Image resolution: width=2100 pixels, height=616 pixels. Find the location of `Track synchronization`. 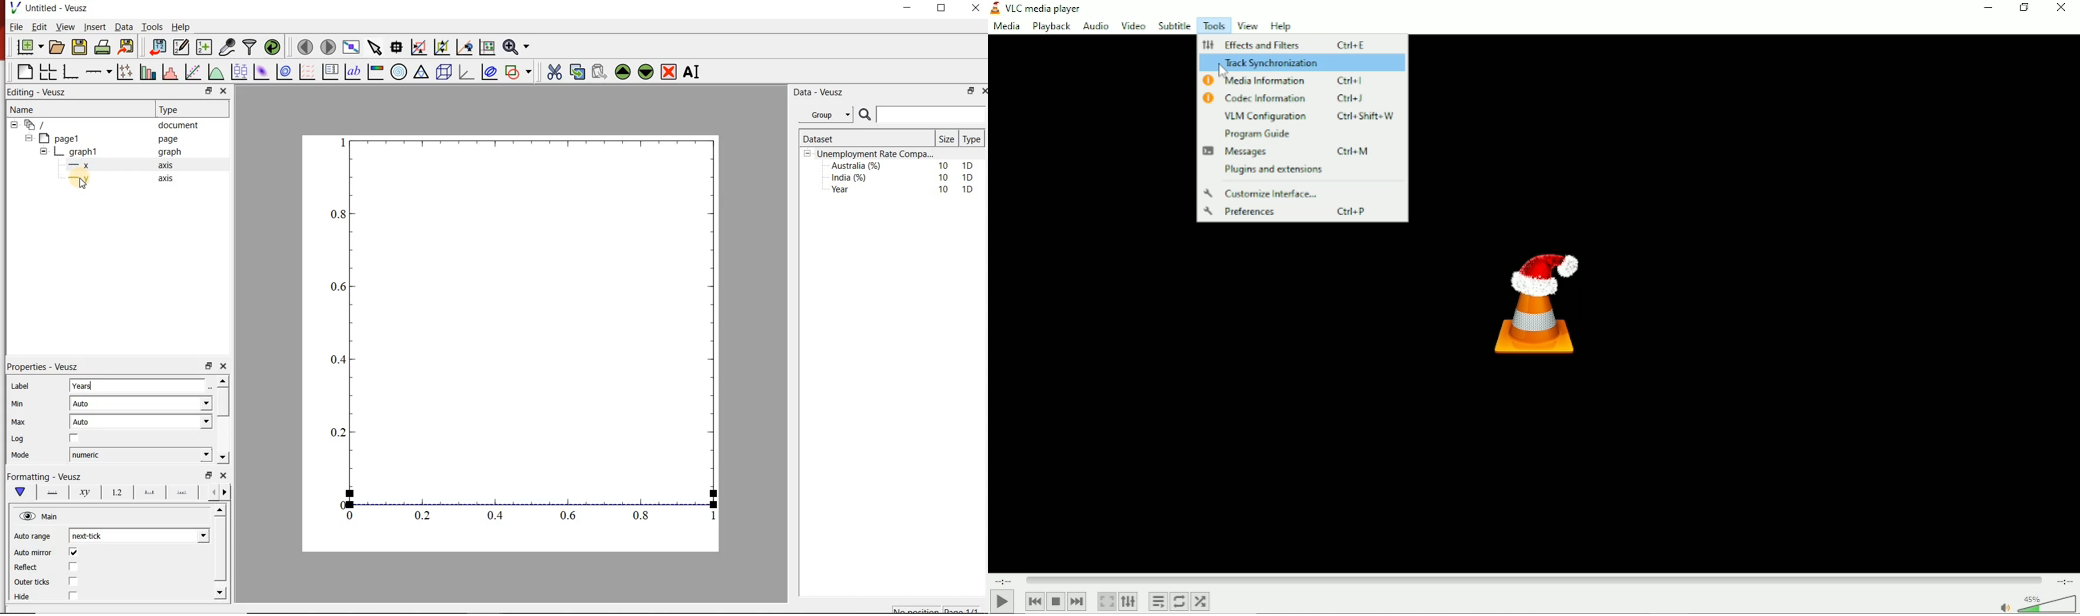

Track synchronization is located at coordinates (1300, 64).